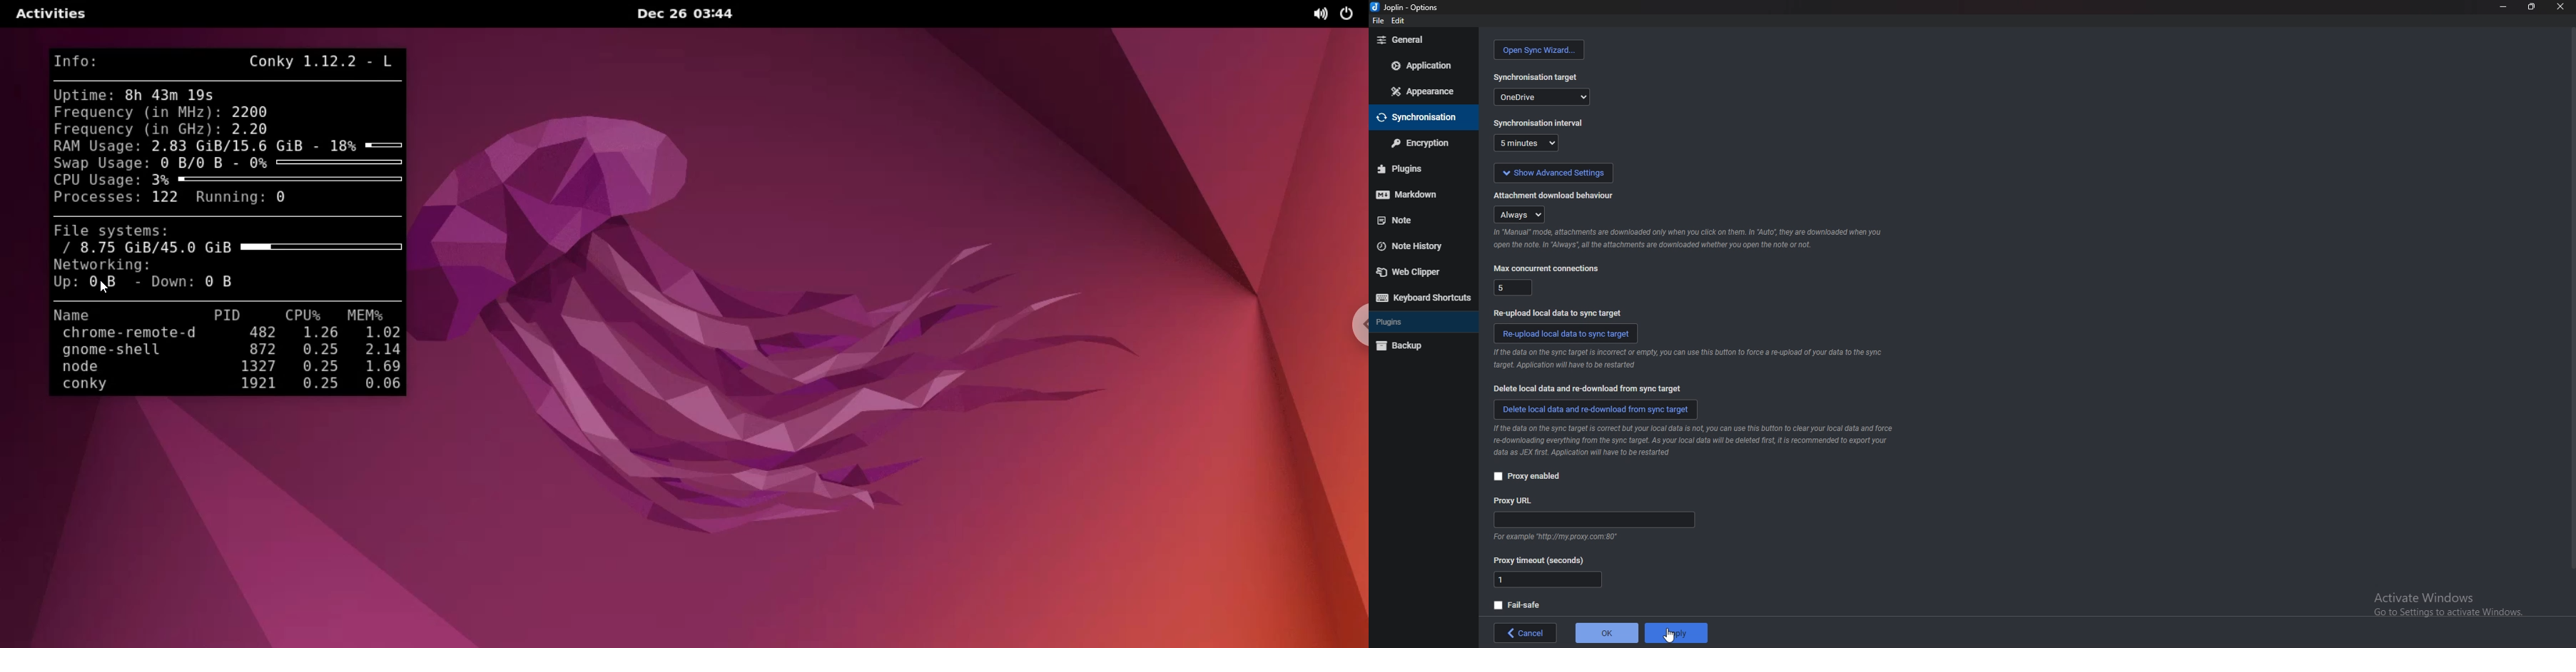 The image size is (2576, 672). Describe the element at coordinates (1538, 50) in the screenshot. I see `open sync wizard` at that location.